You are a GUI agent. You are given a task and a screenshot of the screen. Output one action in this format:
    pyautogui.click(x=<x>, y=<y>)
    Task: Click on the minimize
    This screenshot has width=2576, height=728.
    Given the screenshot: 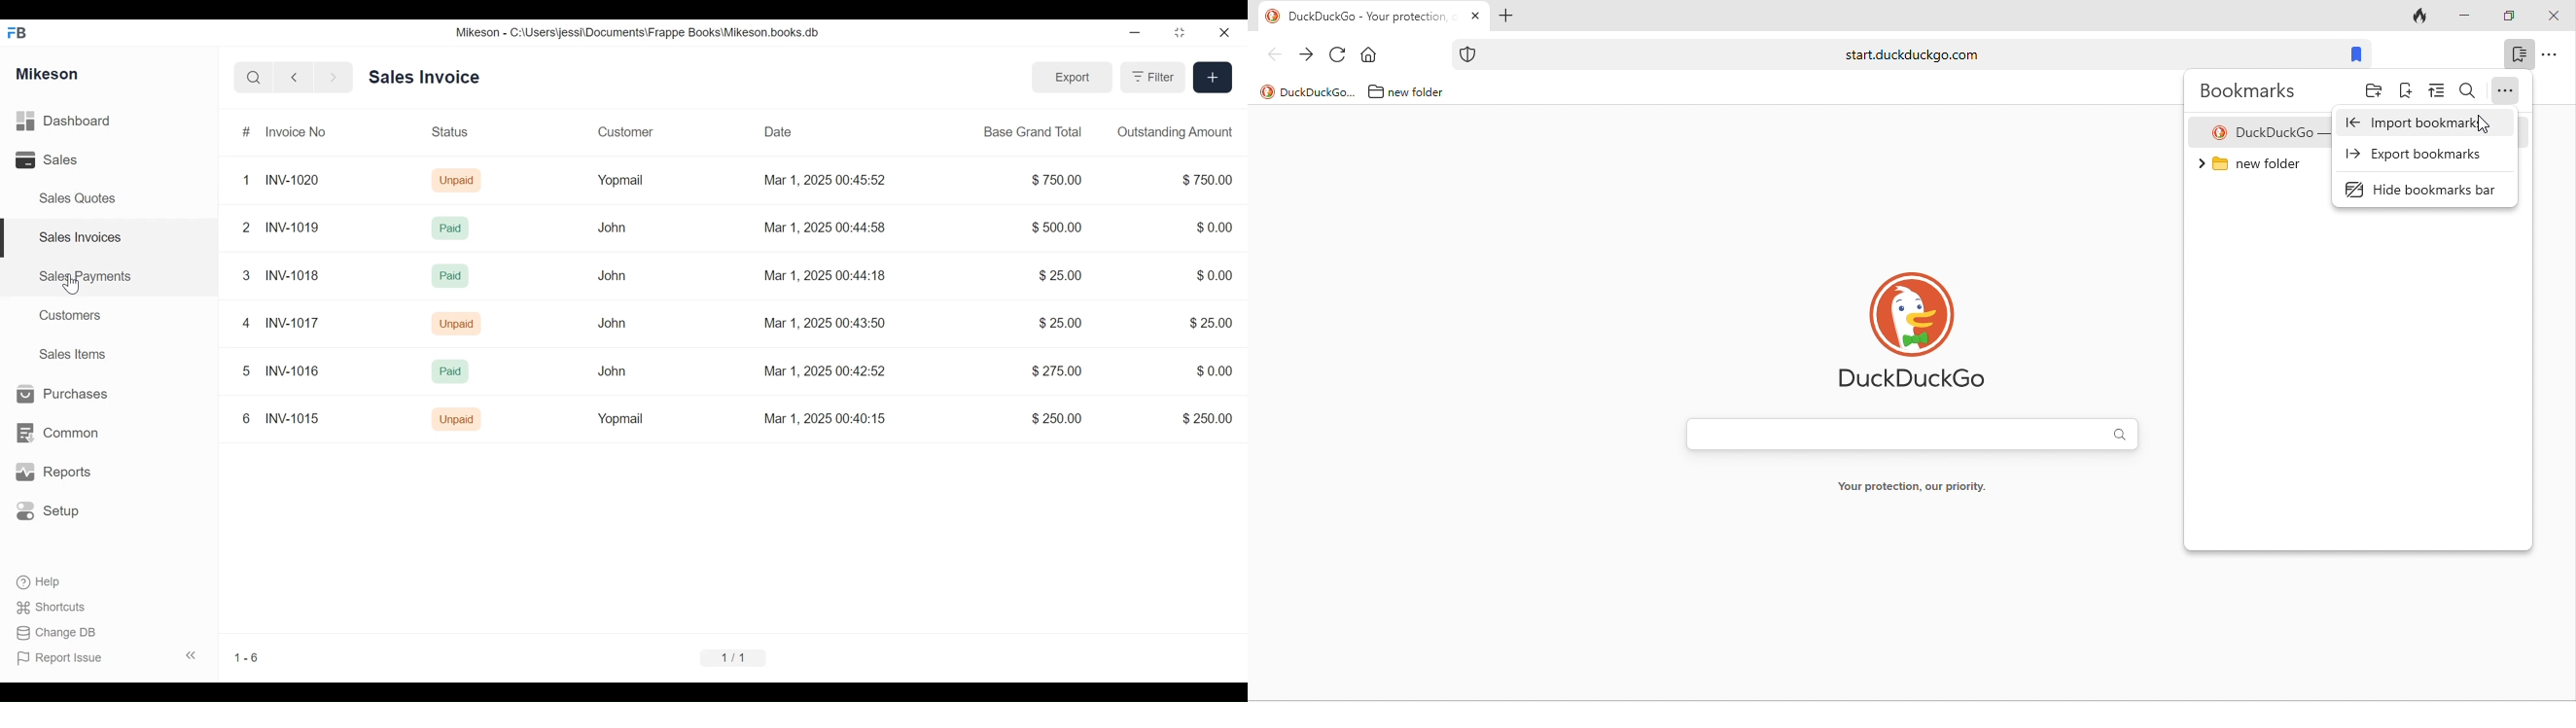 What is the action you would take?
    pyautogui.click(x=2463, y=17)
    